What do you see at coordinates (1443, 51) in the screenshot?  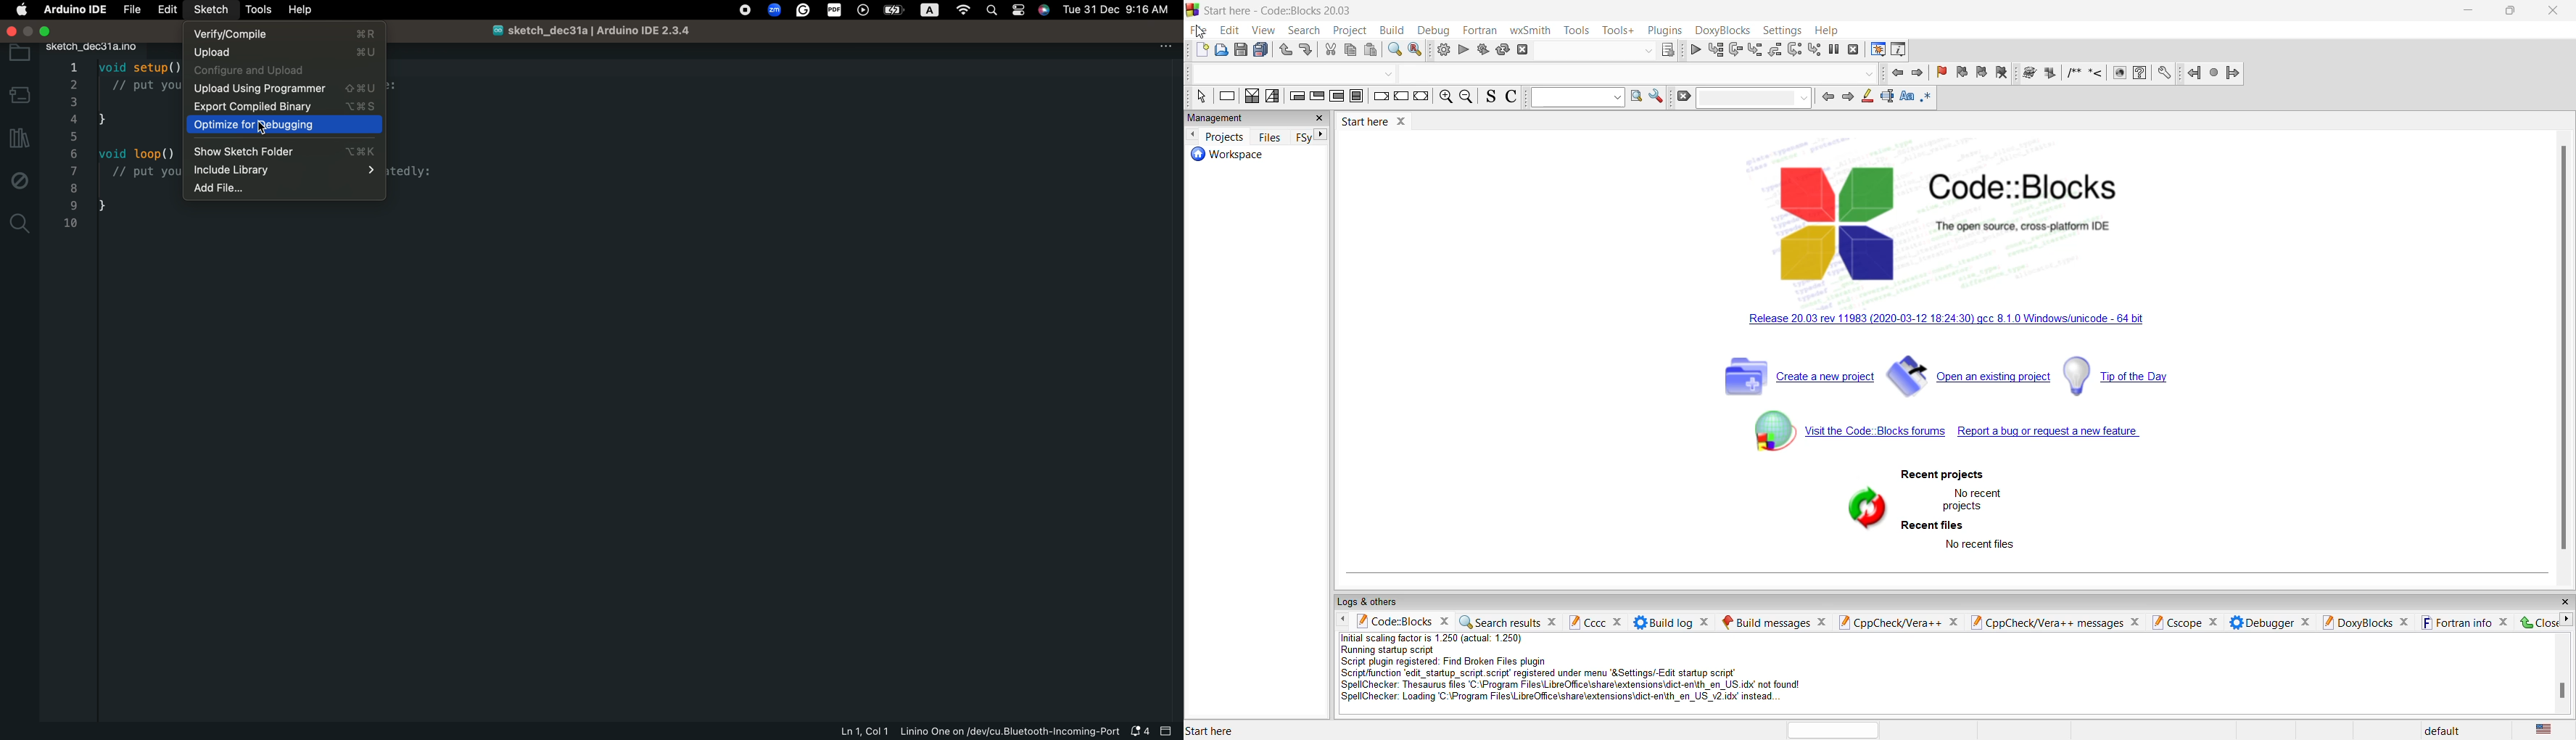 I see `build` at bounding box center [1443, 51].